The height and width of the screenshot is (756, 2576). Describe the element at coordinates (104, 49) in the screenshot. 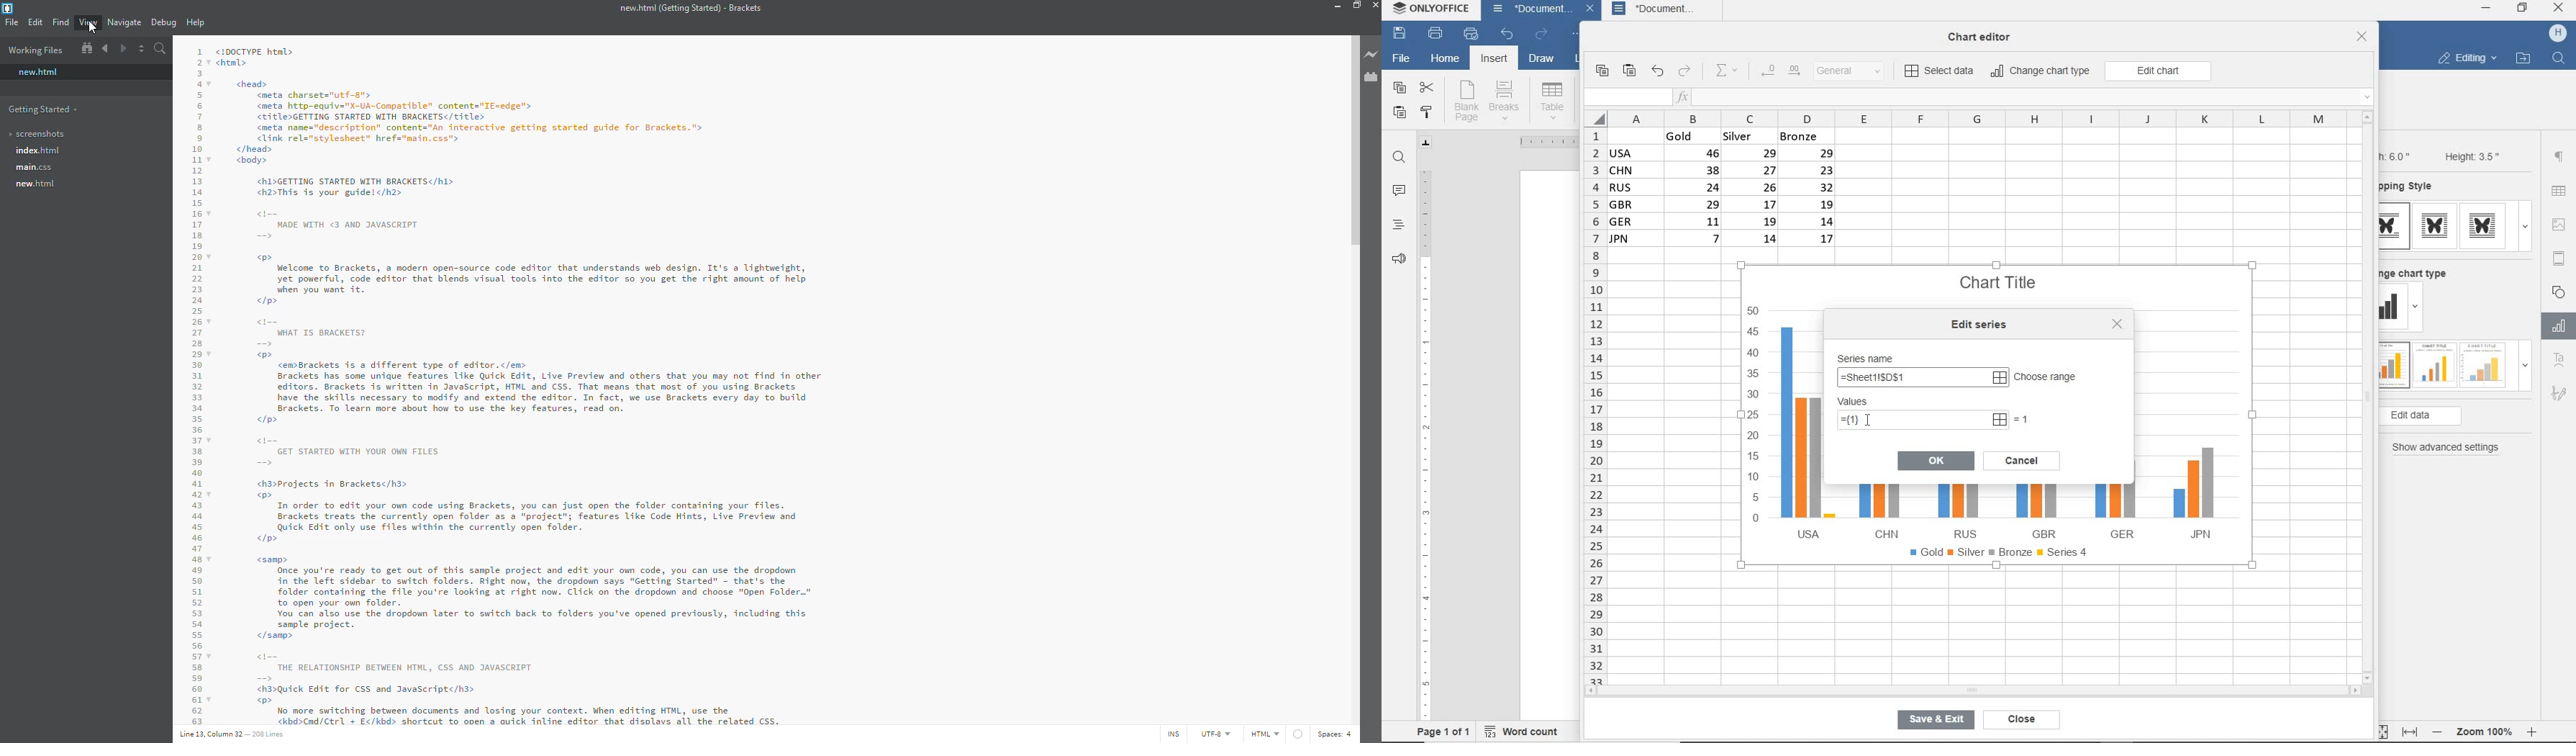

I see `back` at that location.